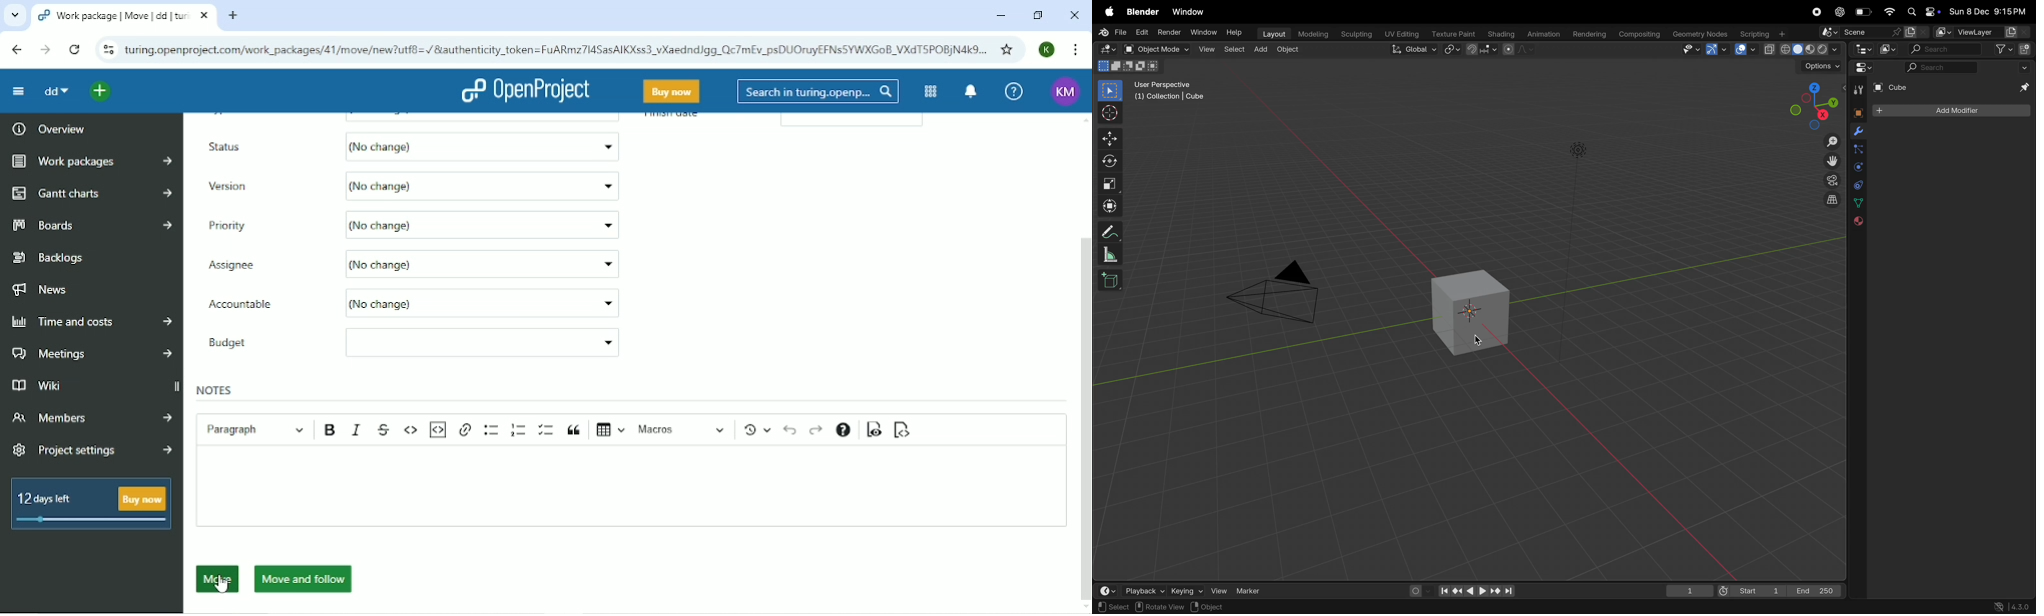 The width and height of the screenshot is (2044, 616). Describe the element at coordinates (1110, 184) in the screenshot. I see `scale` at that location.